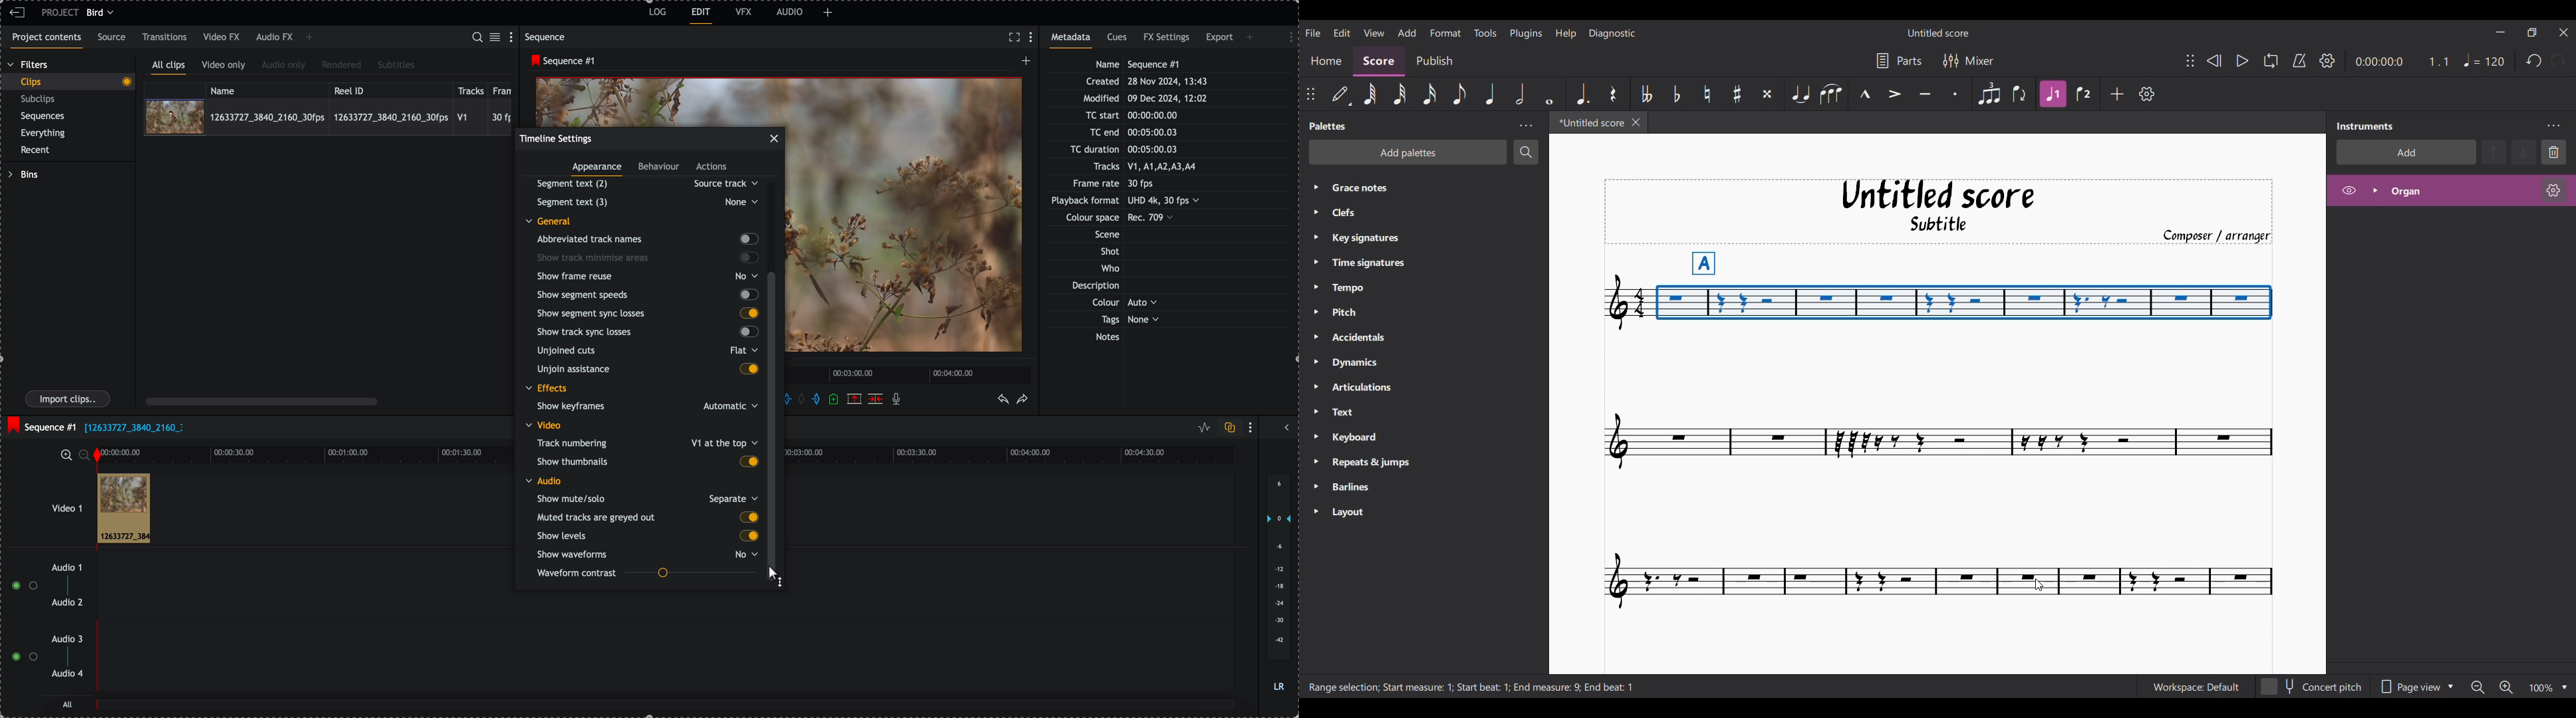 This screenshot has height=728, width=2576. What do you see at coordinates (1636, 122) in the screenshot?
I see `Close current score tab` at bounding box center [1636, 122].